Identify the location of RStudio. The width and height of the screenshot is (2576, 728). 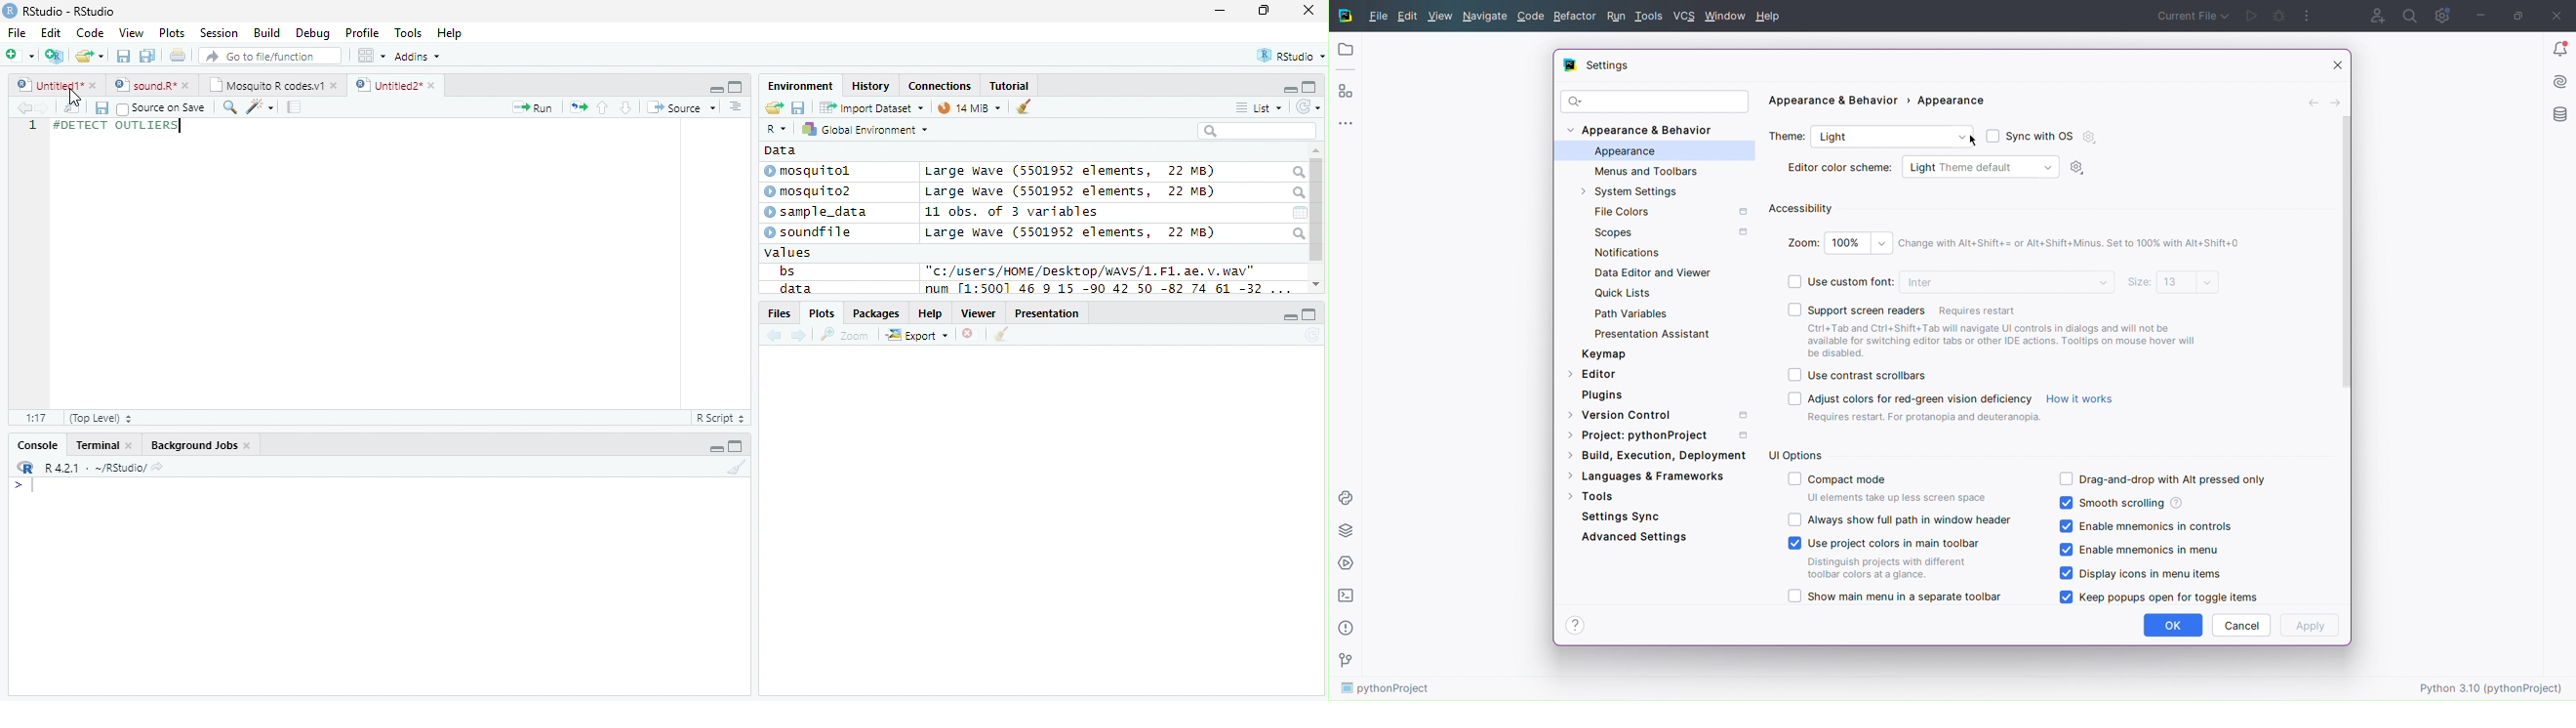
(1289, 55).